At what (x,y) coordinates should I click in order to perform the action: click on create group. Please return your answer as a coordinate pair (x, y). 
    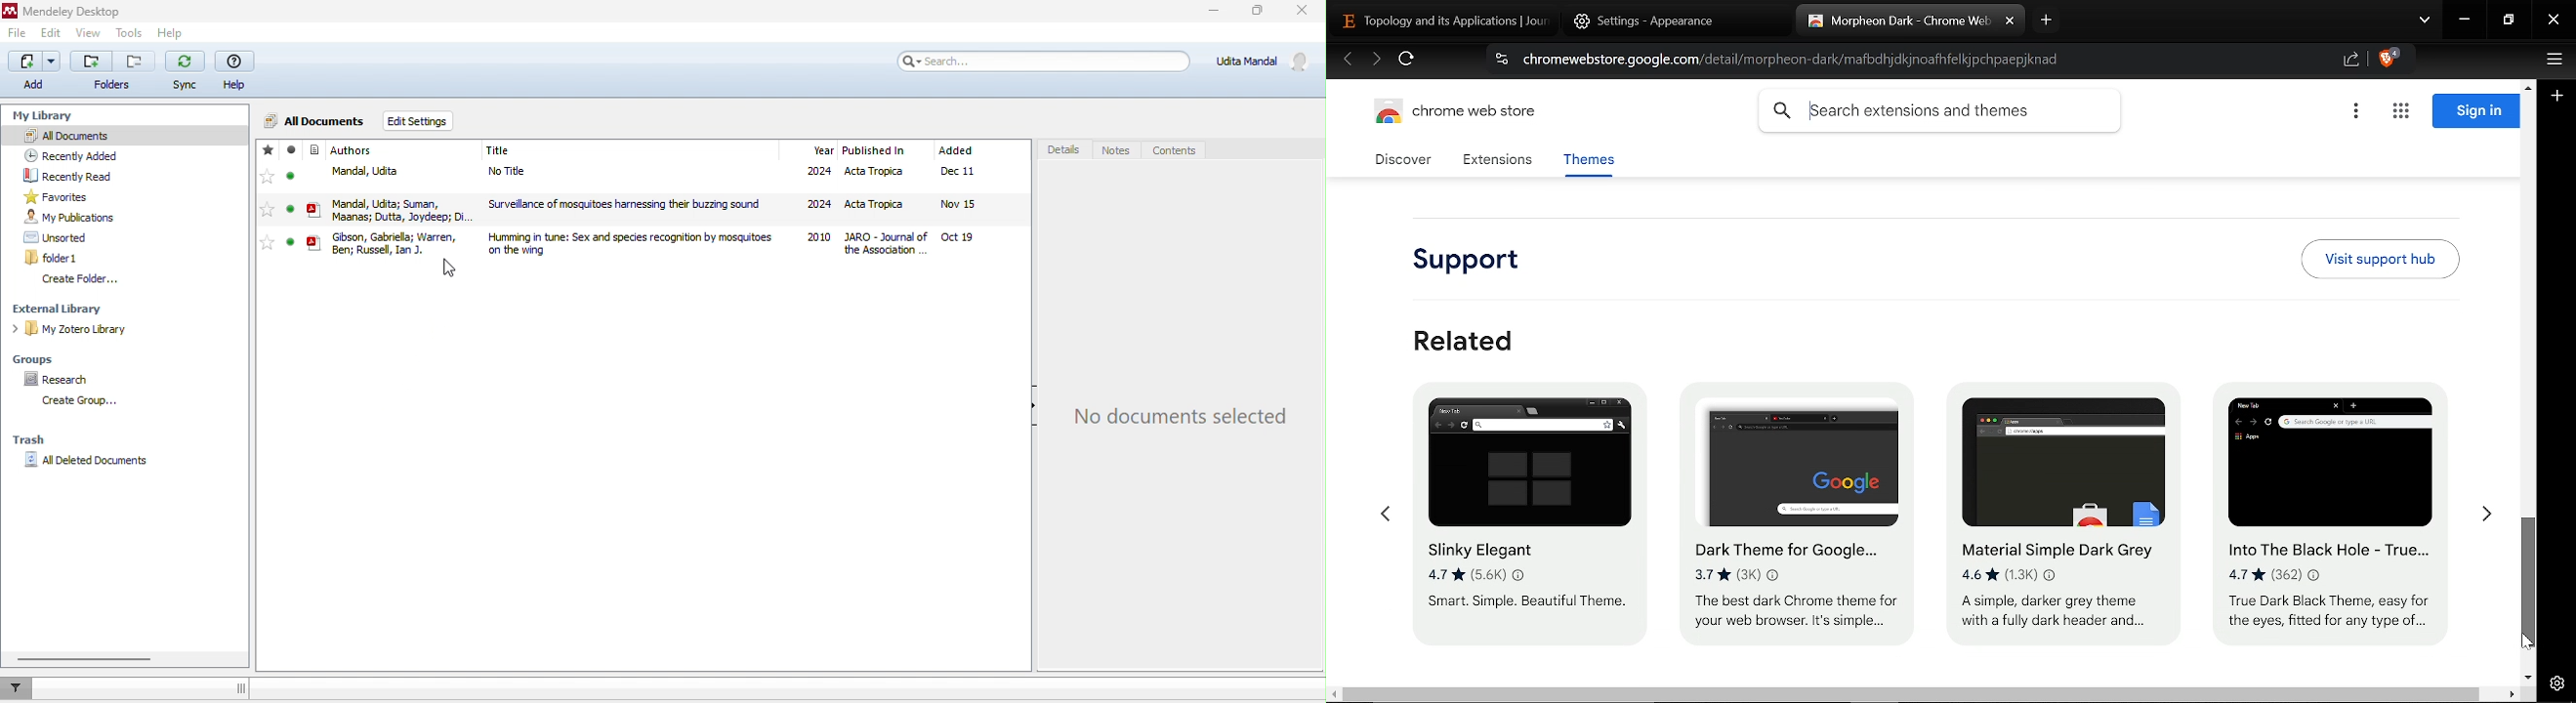
    Looking at the image, I should click on (76, 401).